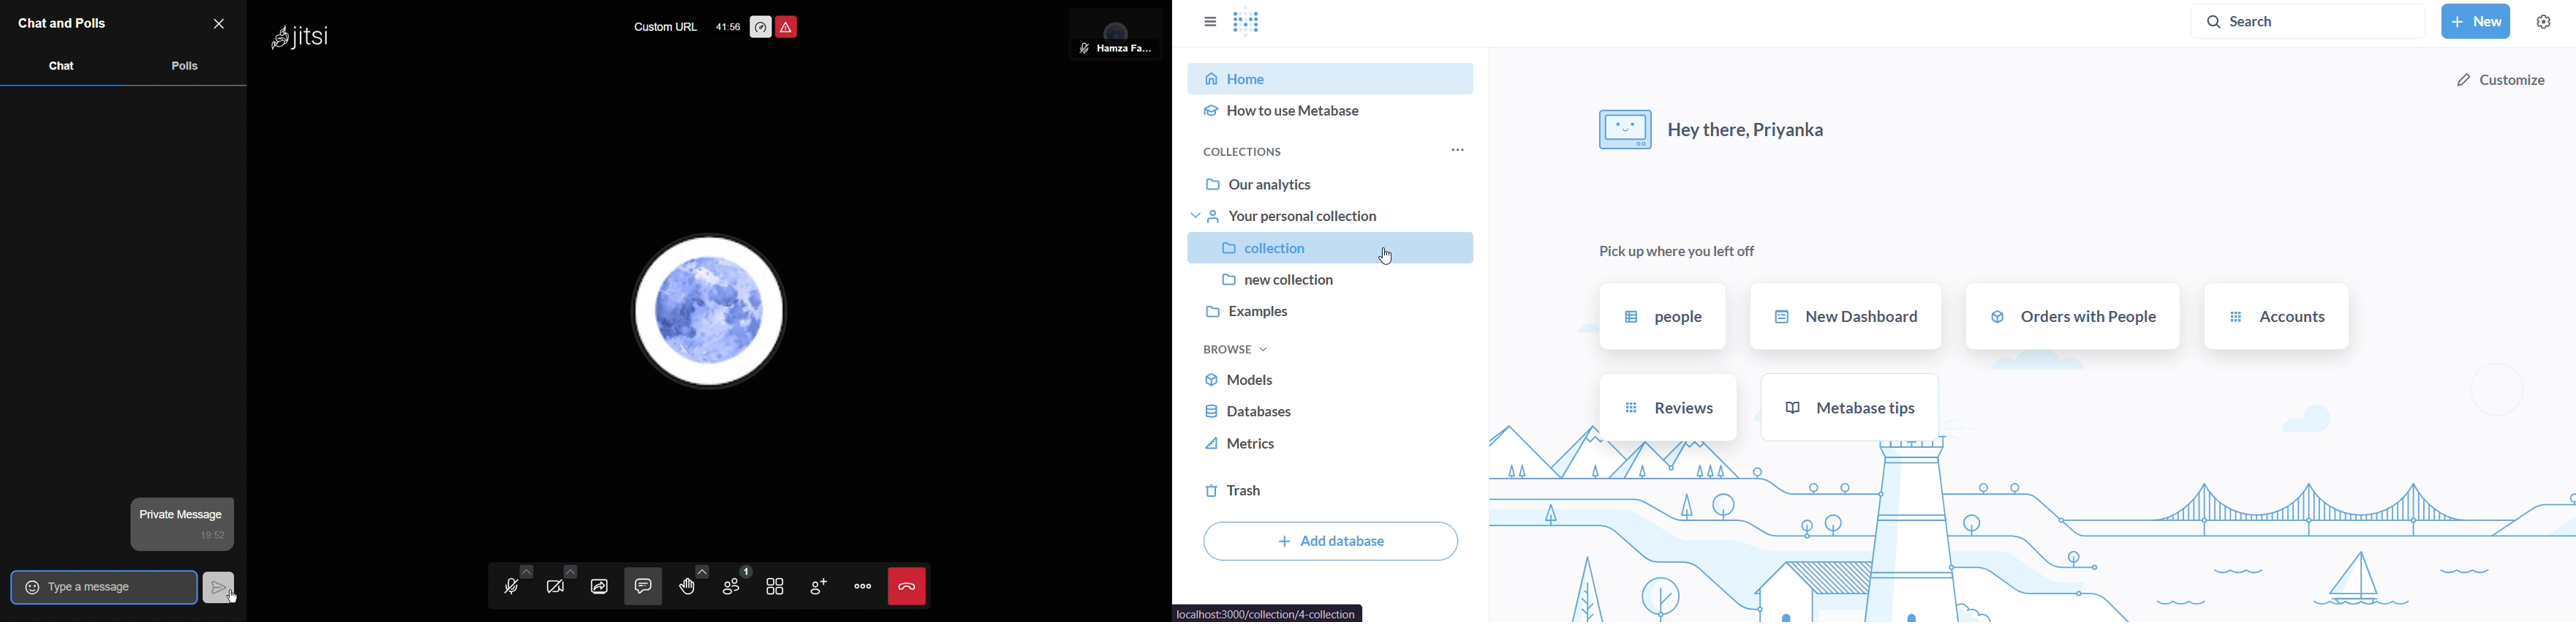  Describe the element at coordinates (63, 25) in the screenshot. I see `Chat and Polls` at that location.